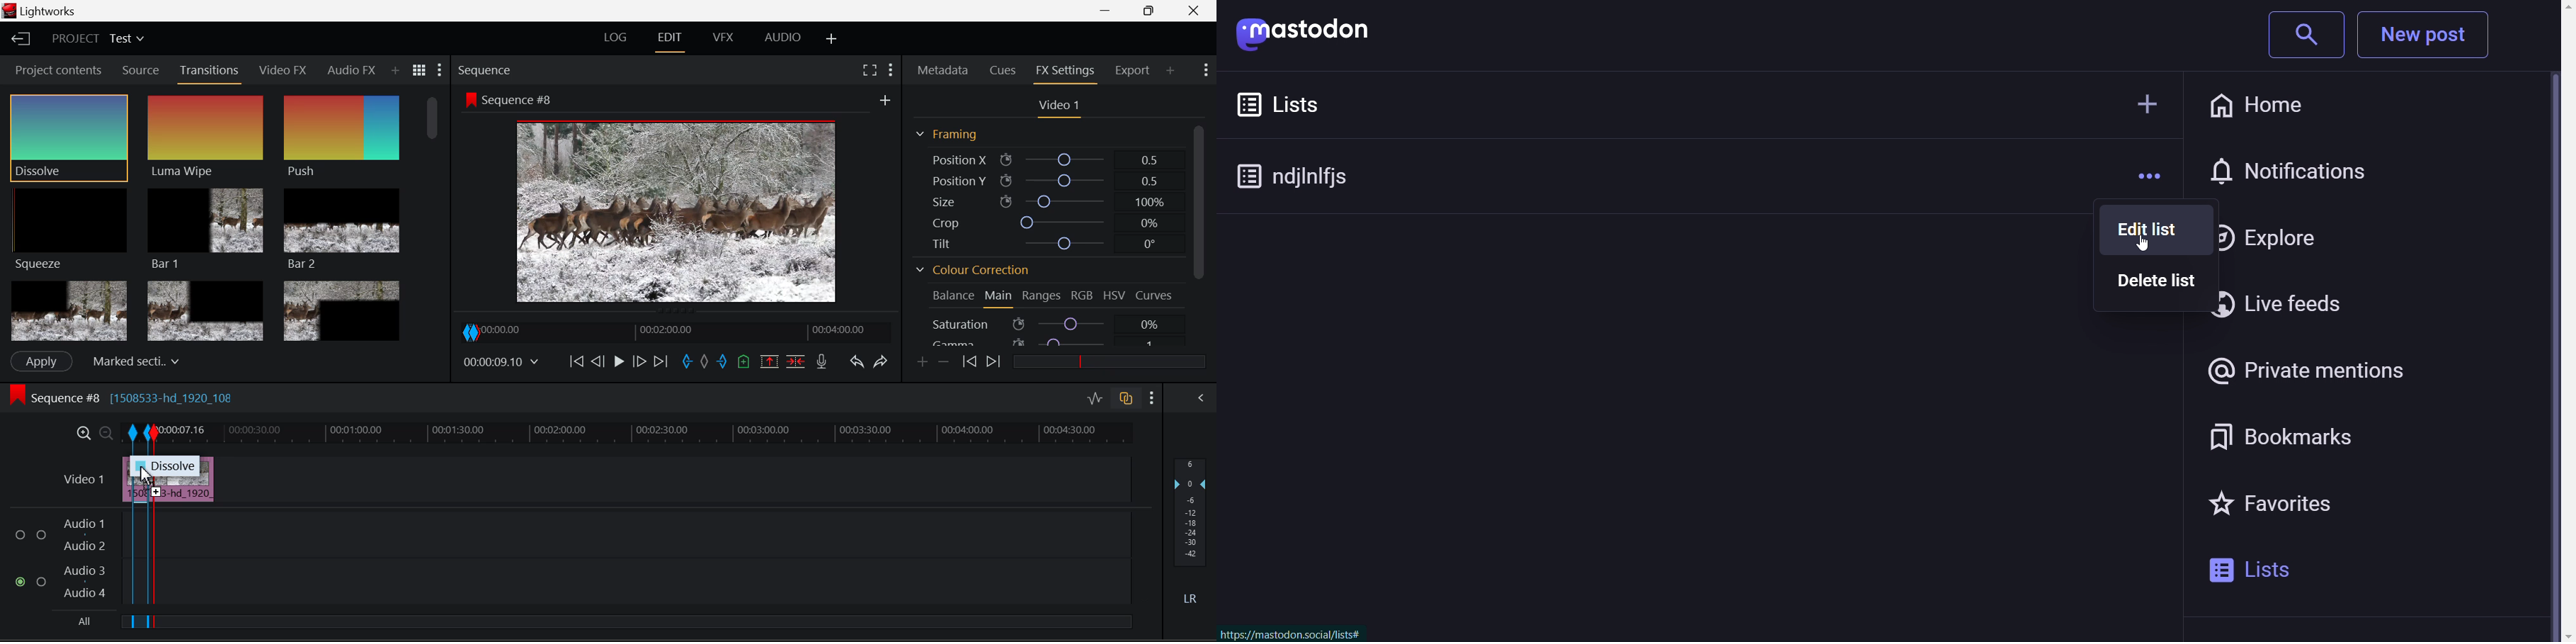 This screenshot has width=2576, height=644. I want to click on Go Forward, so click(640, 363).